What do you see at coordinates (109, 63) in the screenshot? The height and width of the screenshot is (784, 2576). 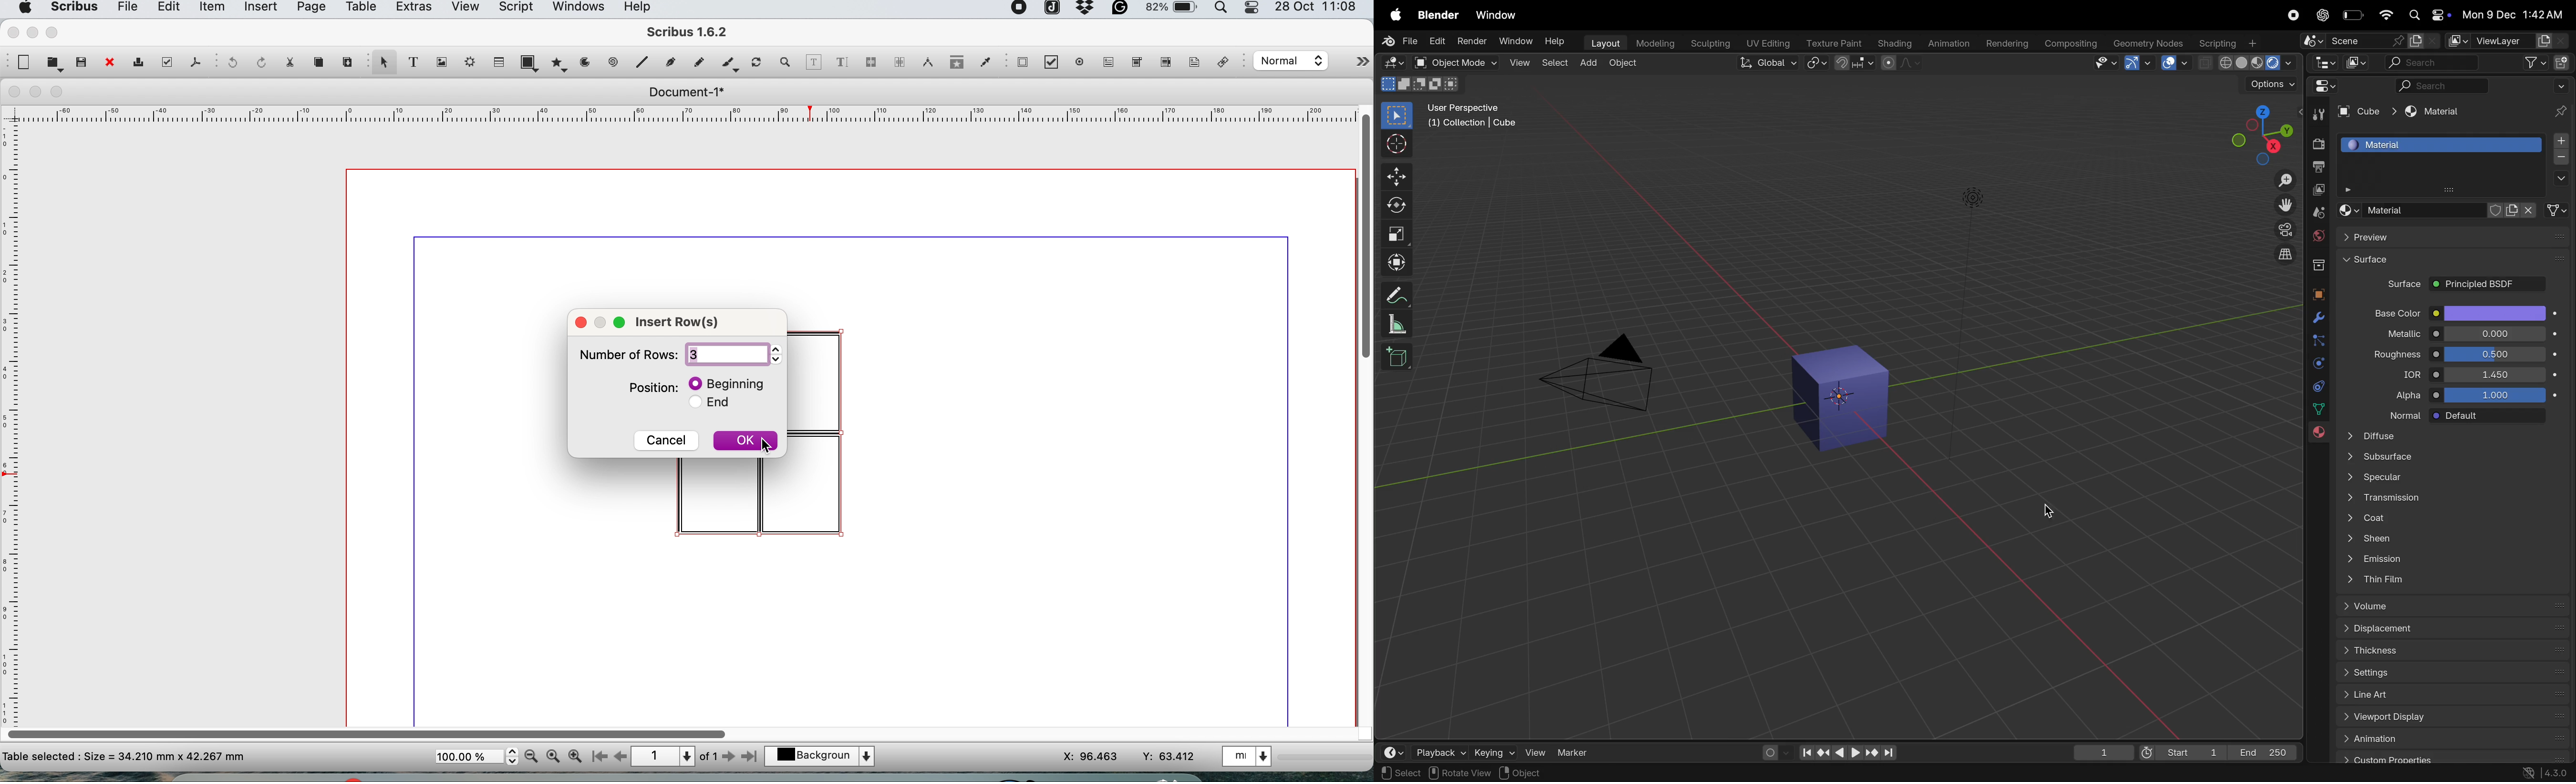 I see `close` at bounding box center [109, 63].